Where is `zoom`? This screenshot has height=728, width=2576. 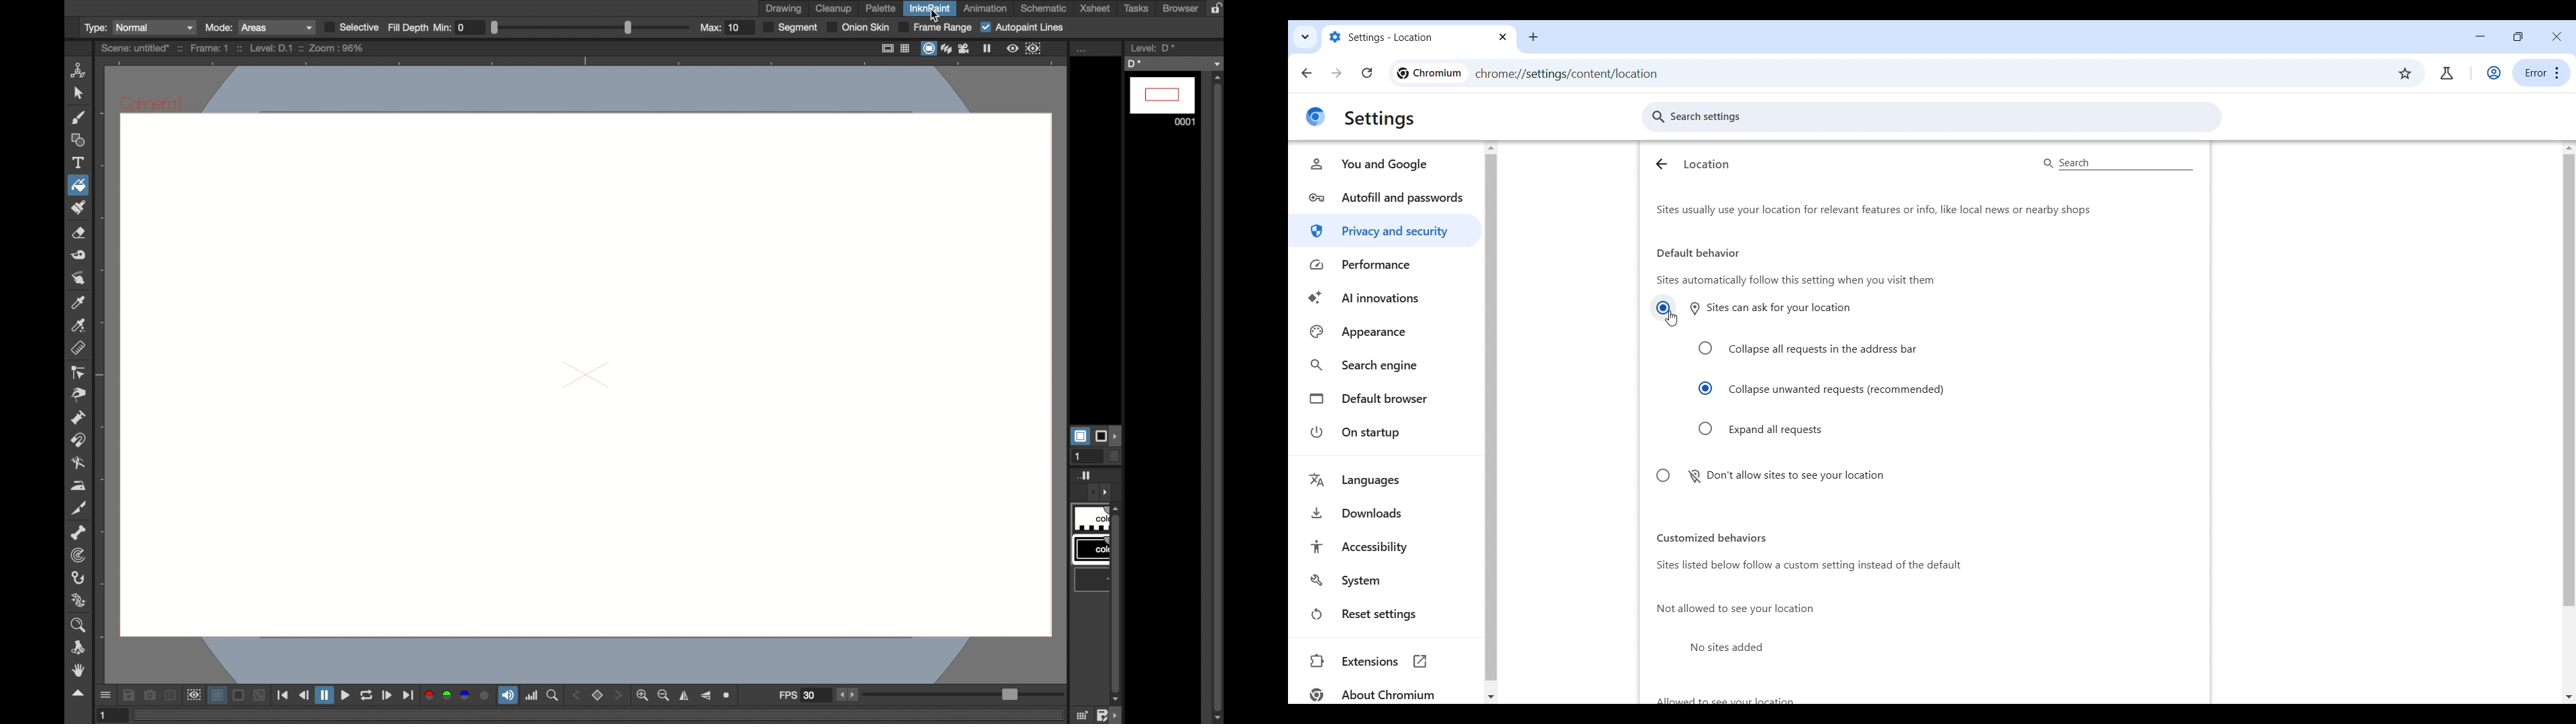 zoom is located at coordinates (553, 696).